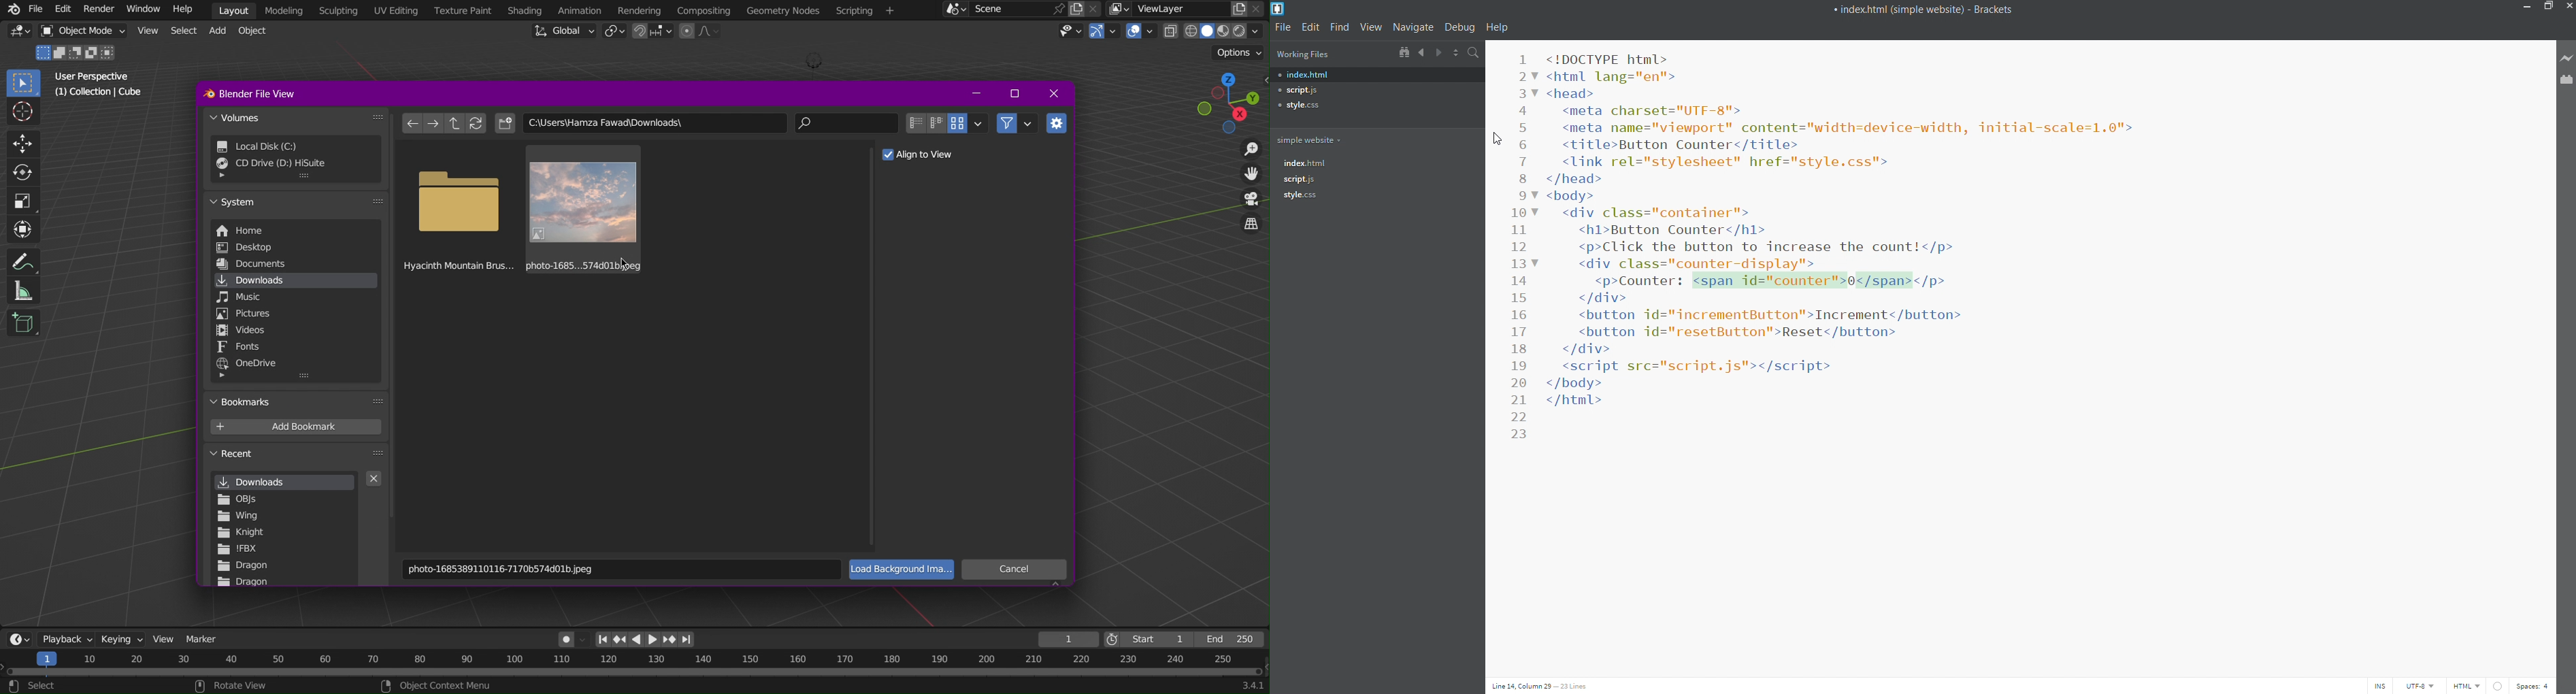 The height and width of the screenshot is (700, 2576). What do you see at coordinates (1889, 7) in the screenshot?
I see `title bar` at bounding box center [1889, 7].